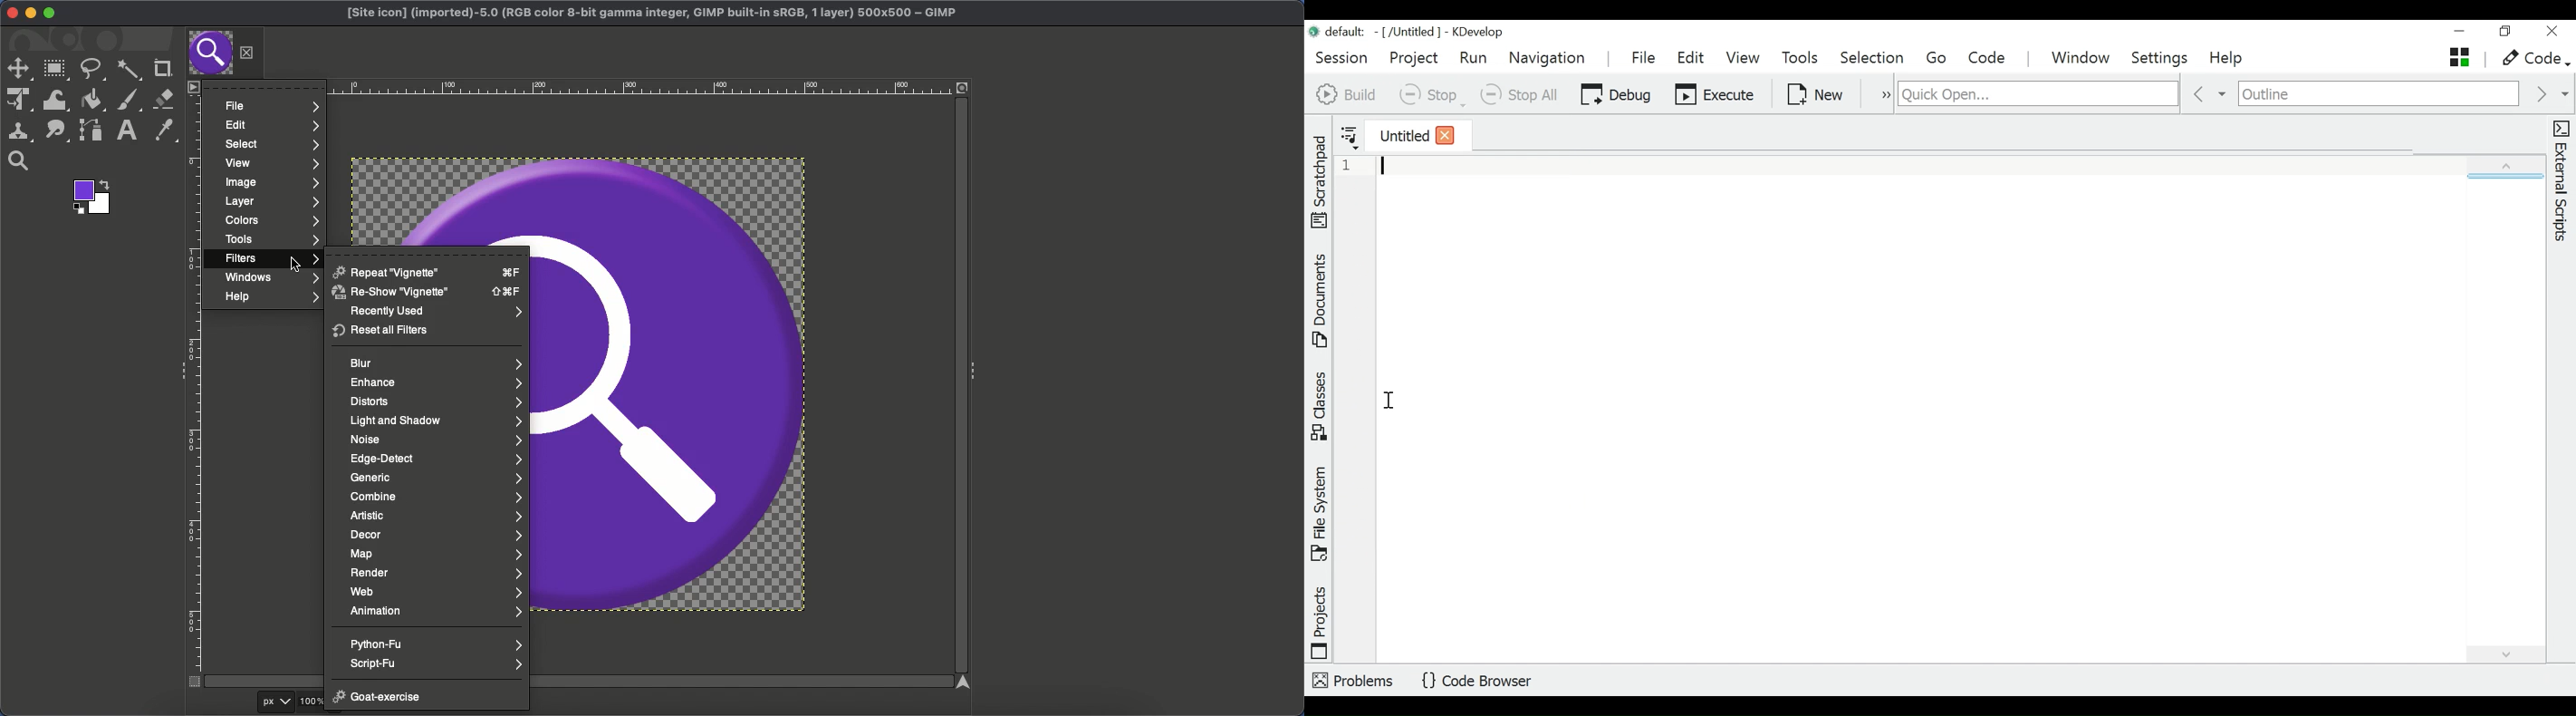 The width and height of the screenshot is (2576, 728). I want to click on more, so click(1881, 93).